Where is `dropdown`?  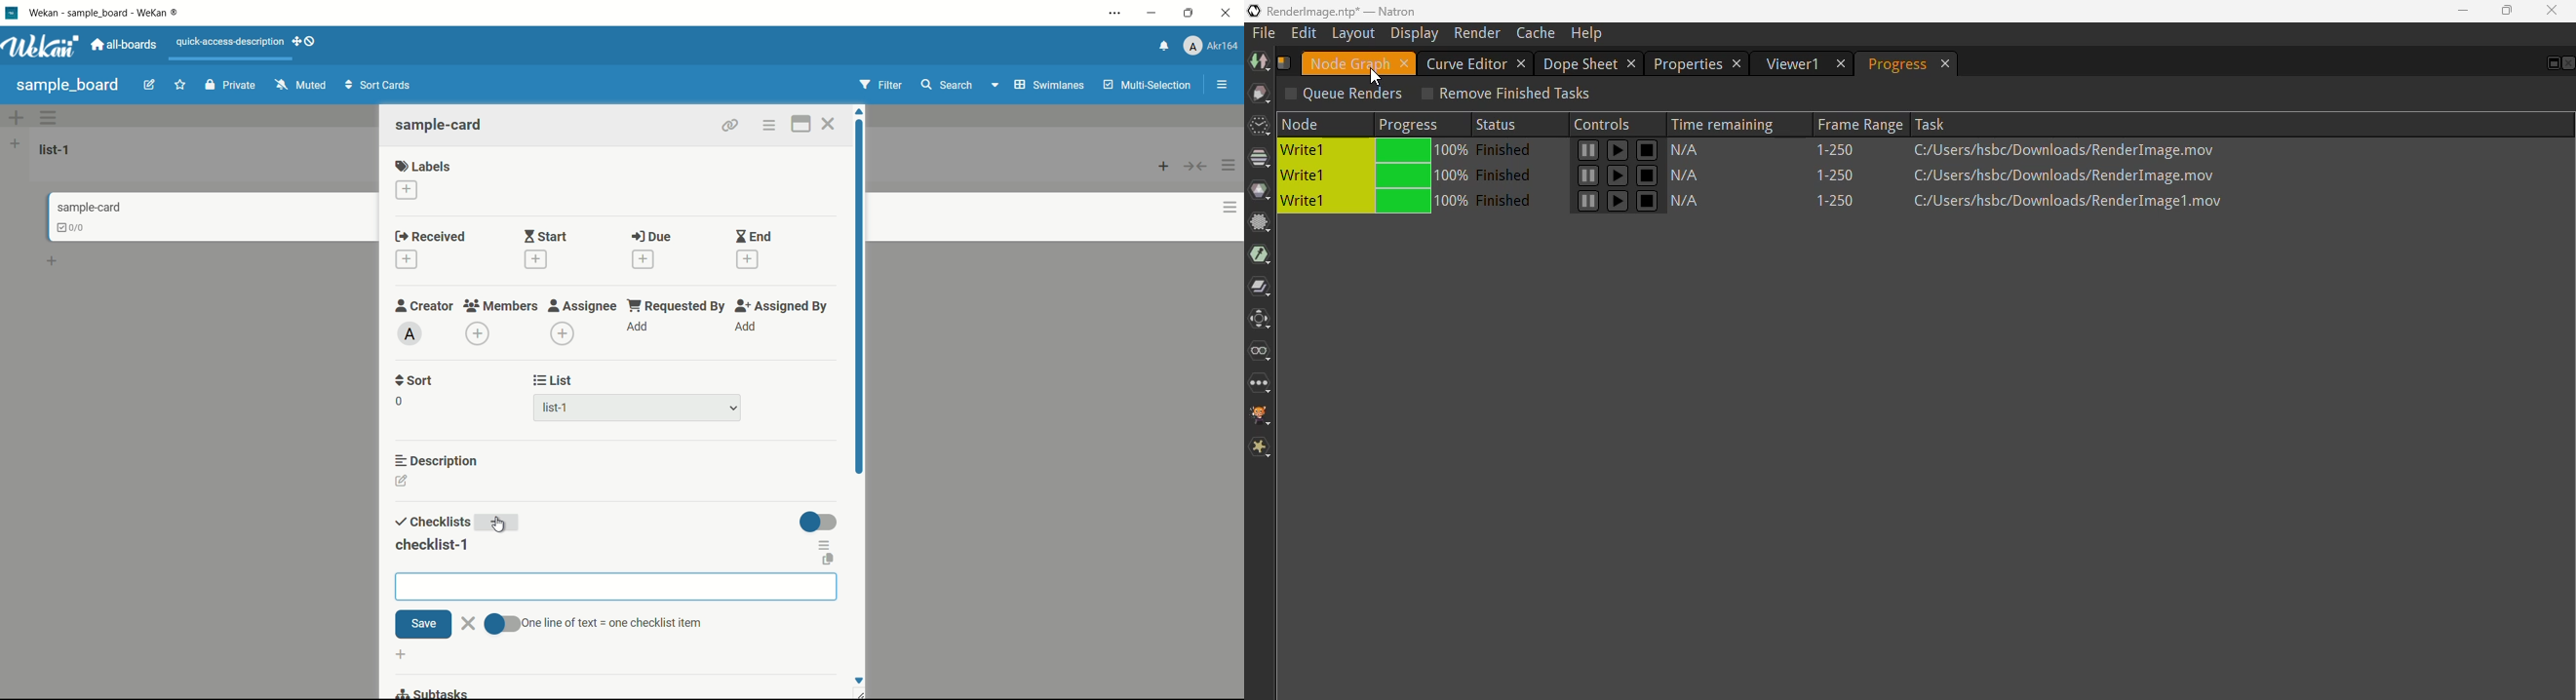
dropdown is located at coordinates (994, 88).